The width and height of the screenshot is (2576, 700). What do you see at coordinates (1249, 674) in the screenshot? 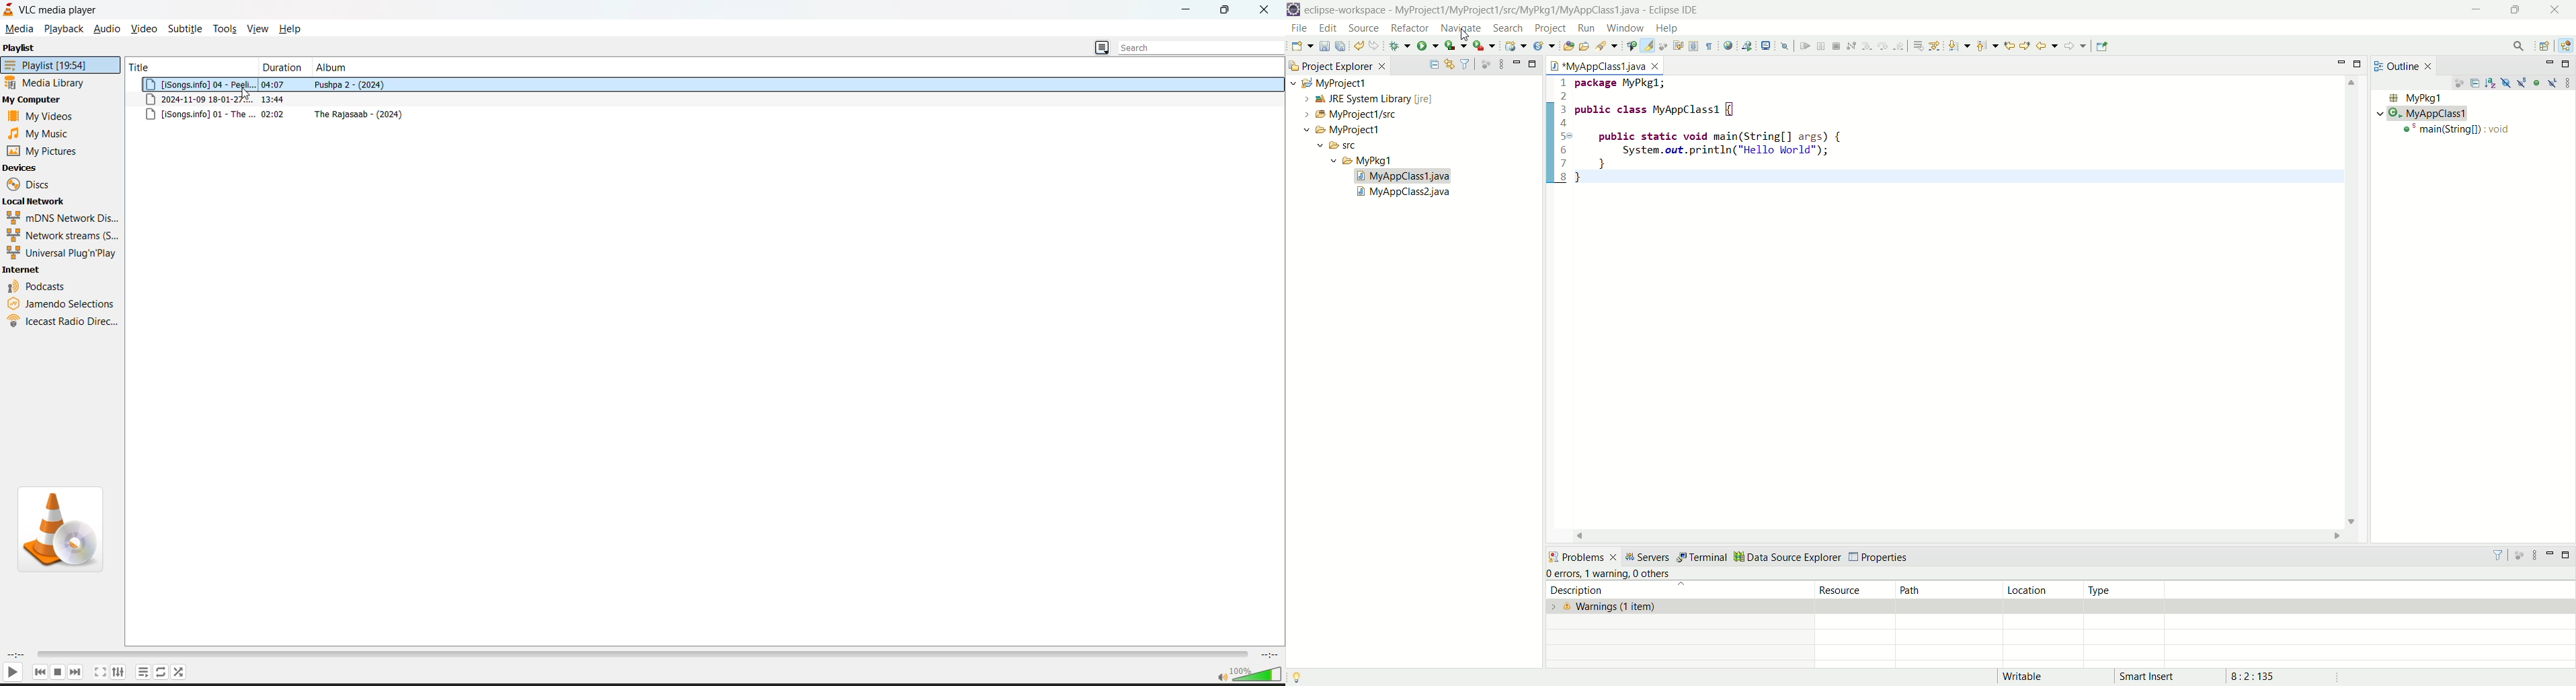
I see `volume` at bounding box center [1249, 674].